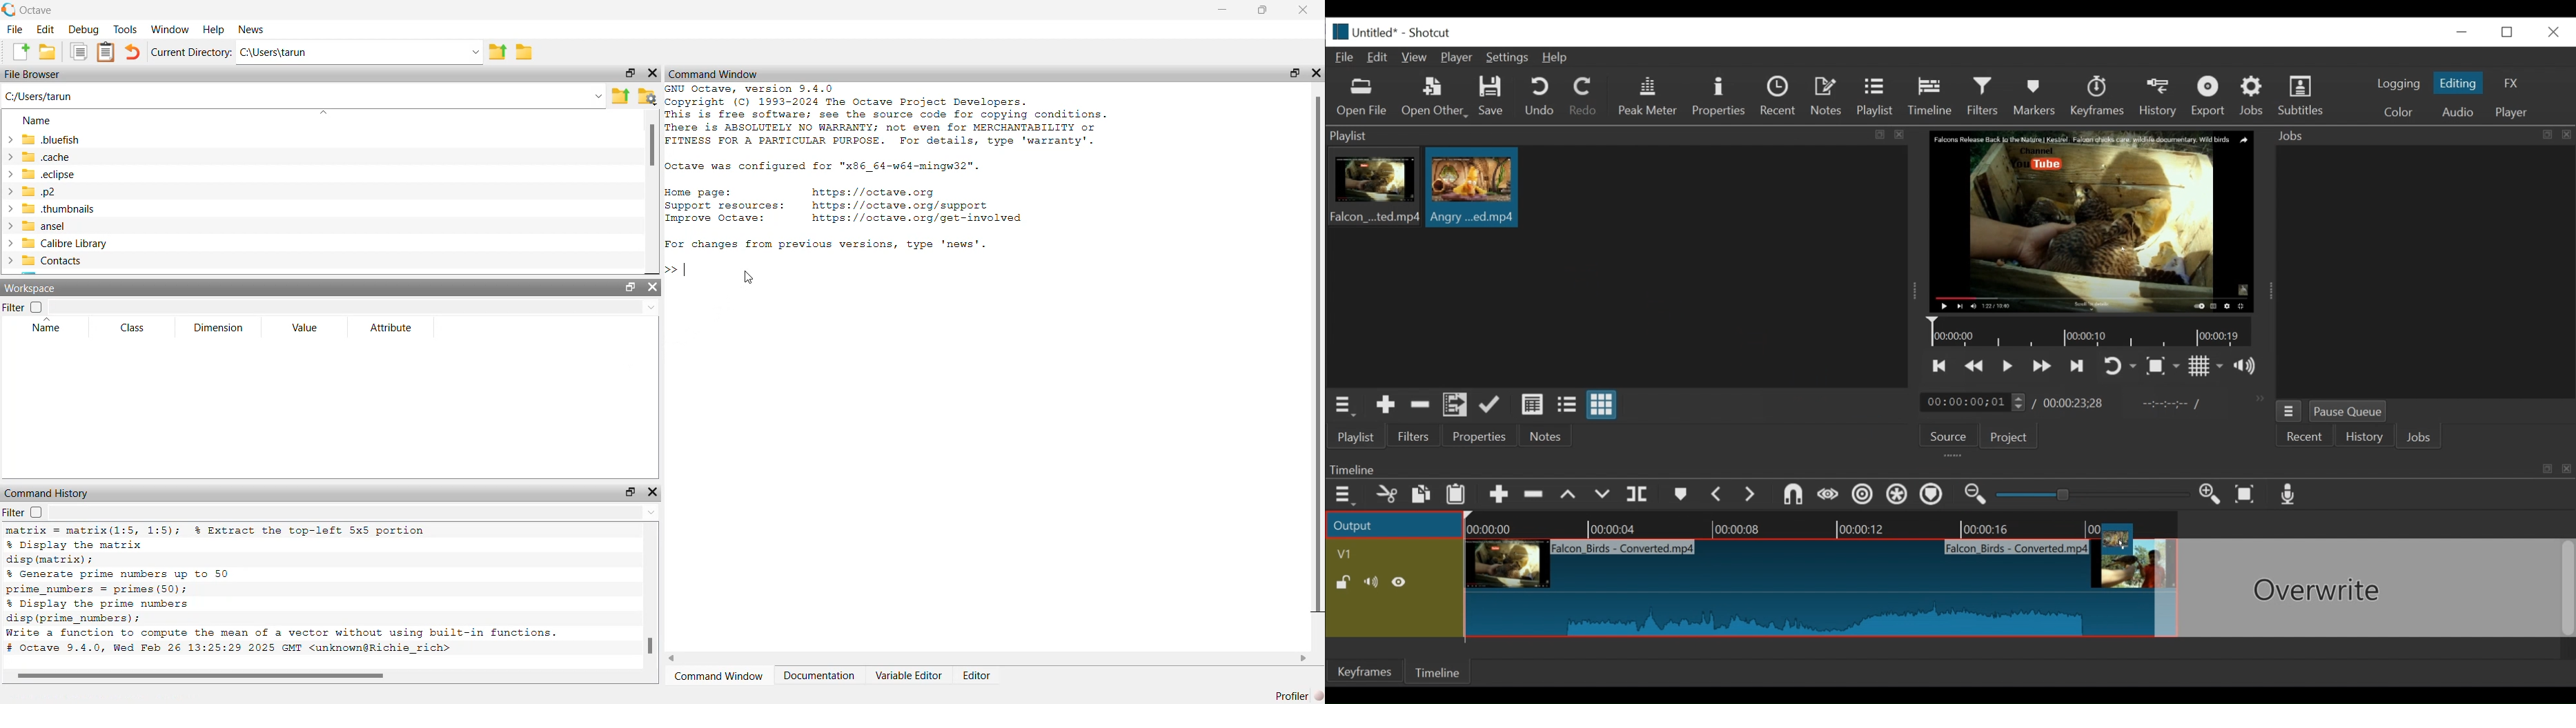 This screenshot has width=2576, height=728. I want to click on Timeline Panel, so click(1949, 469).